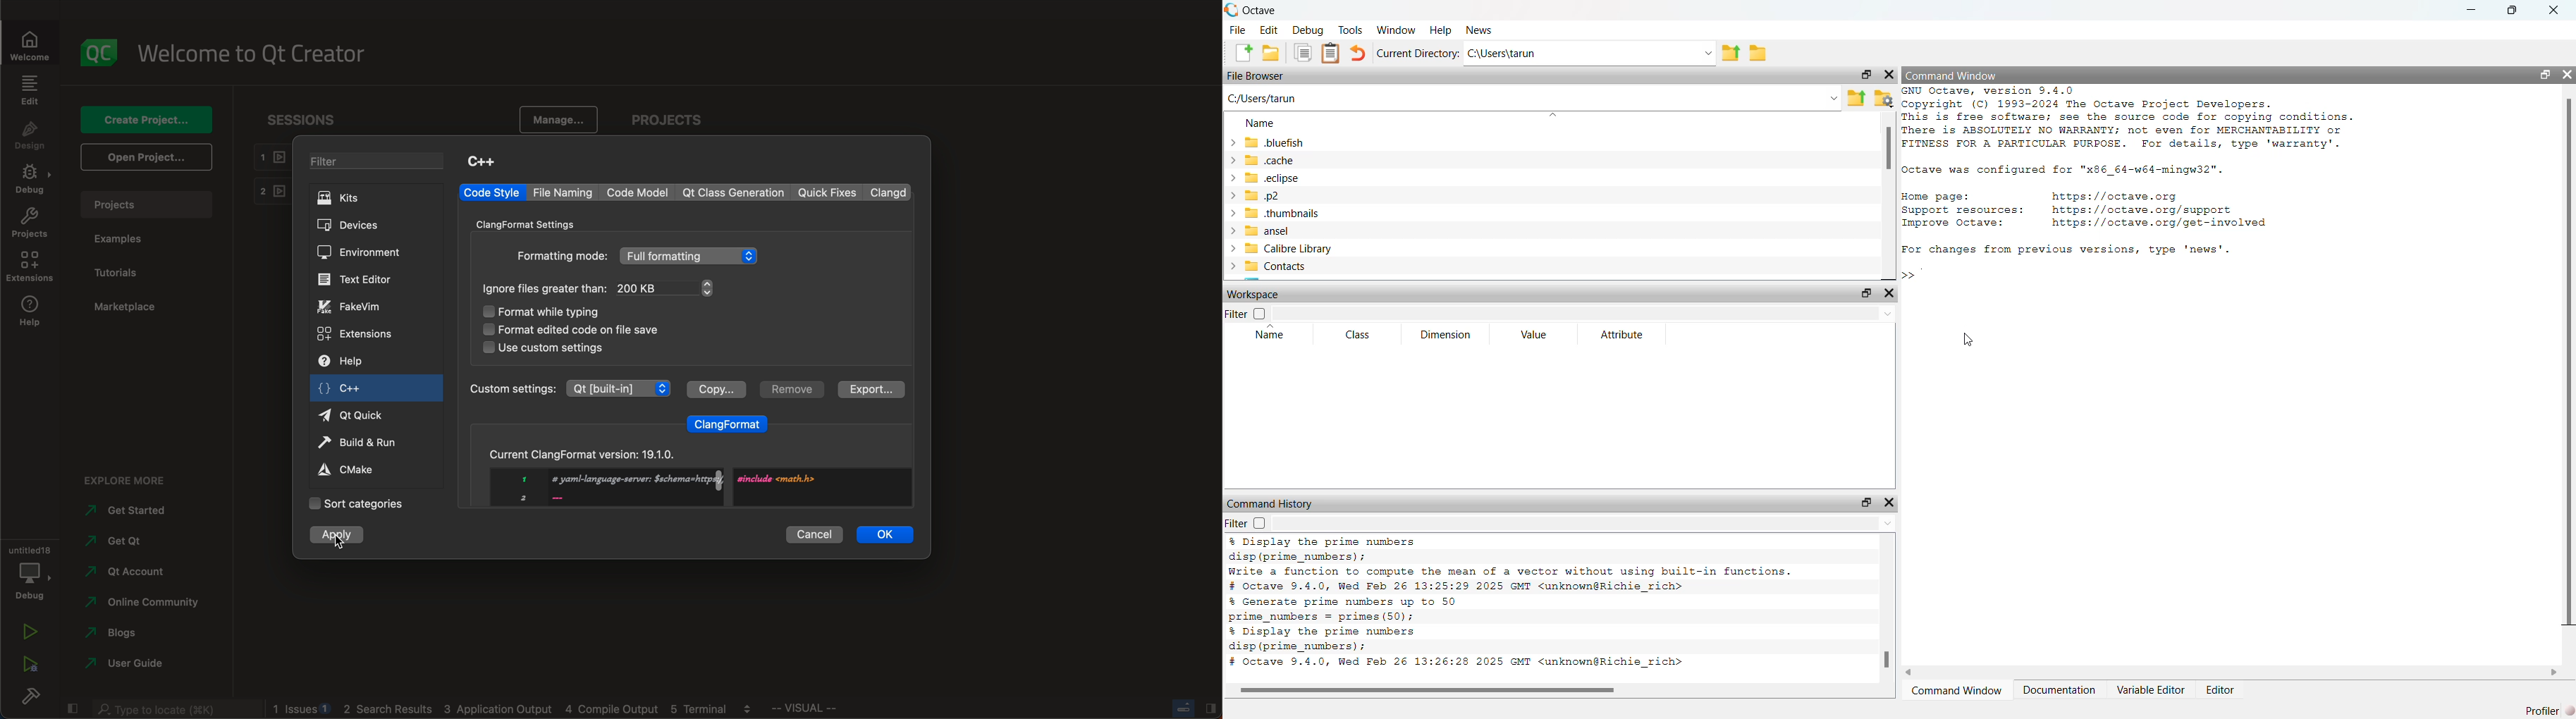  Describe the element at coordinates (310, 119) in the screenshot. I see `sessions` at that location.